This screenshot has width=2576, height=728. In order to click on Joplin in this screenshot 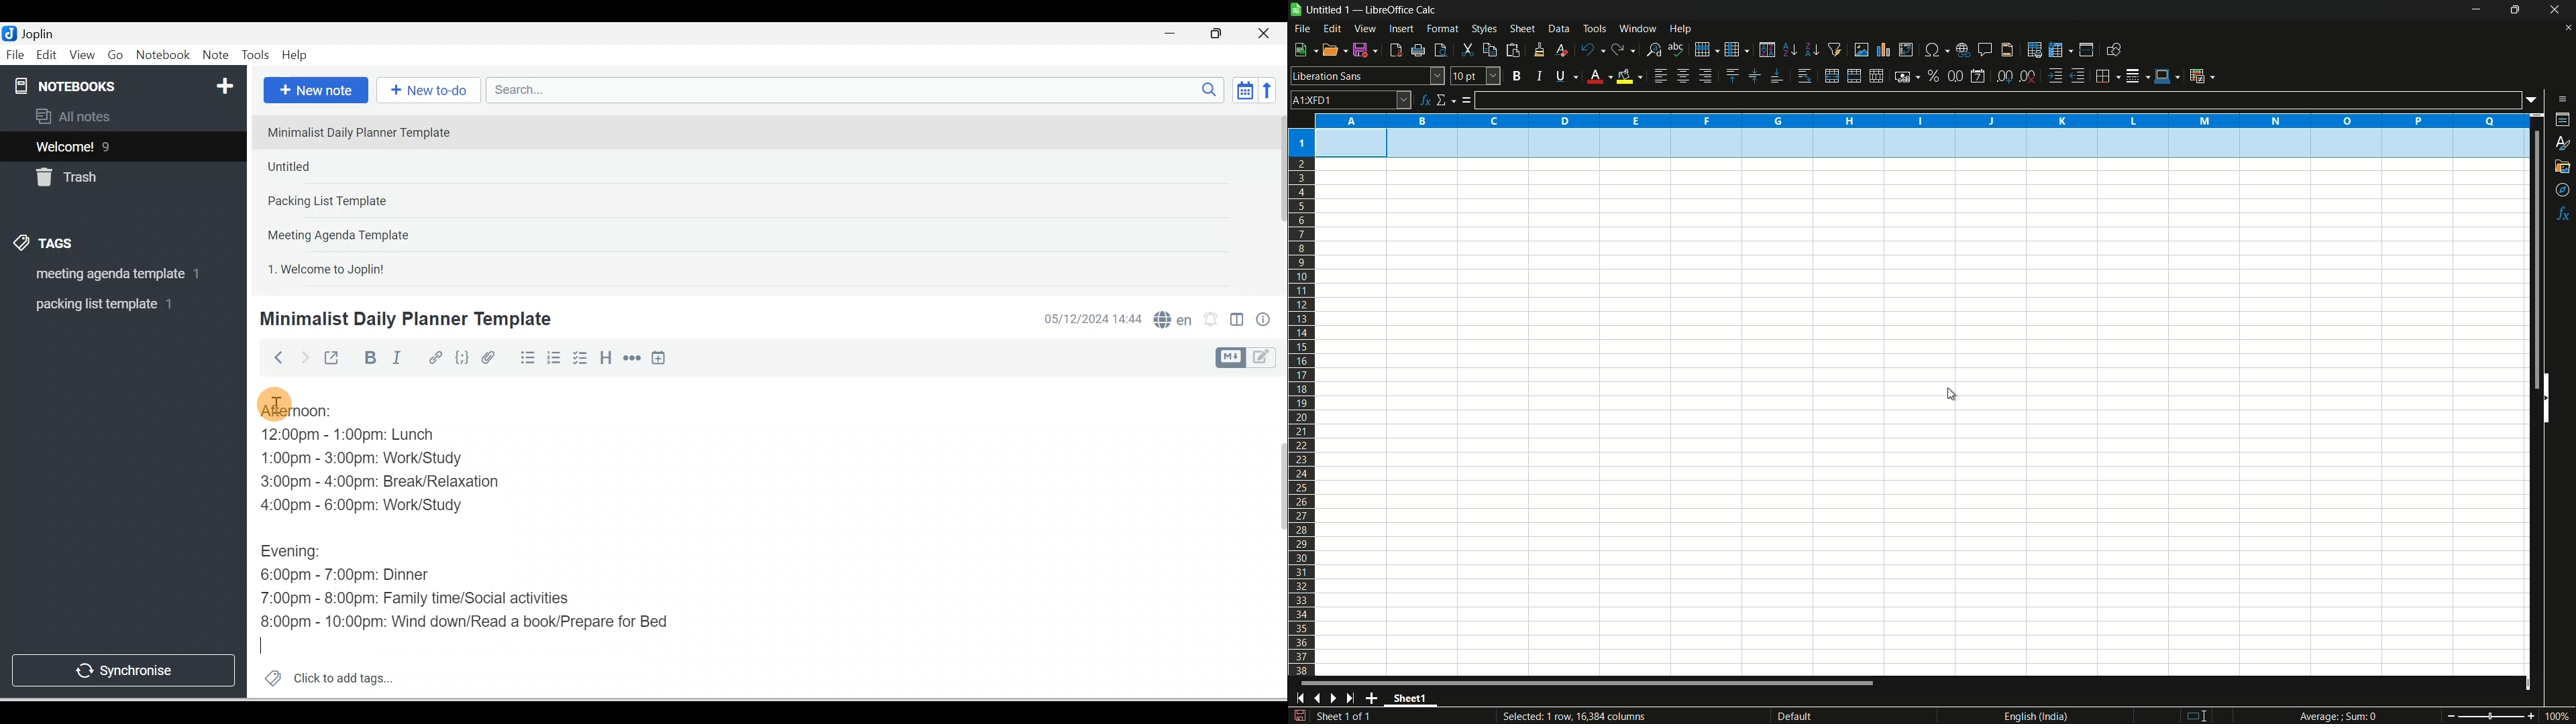, I will do `click(41, 32)`.